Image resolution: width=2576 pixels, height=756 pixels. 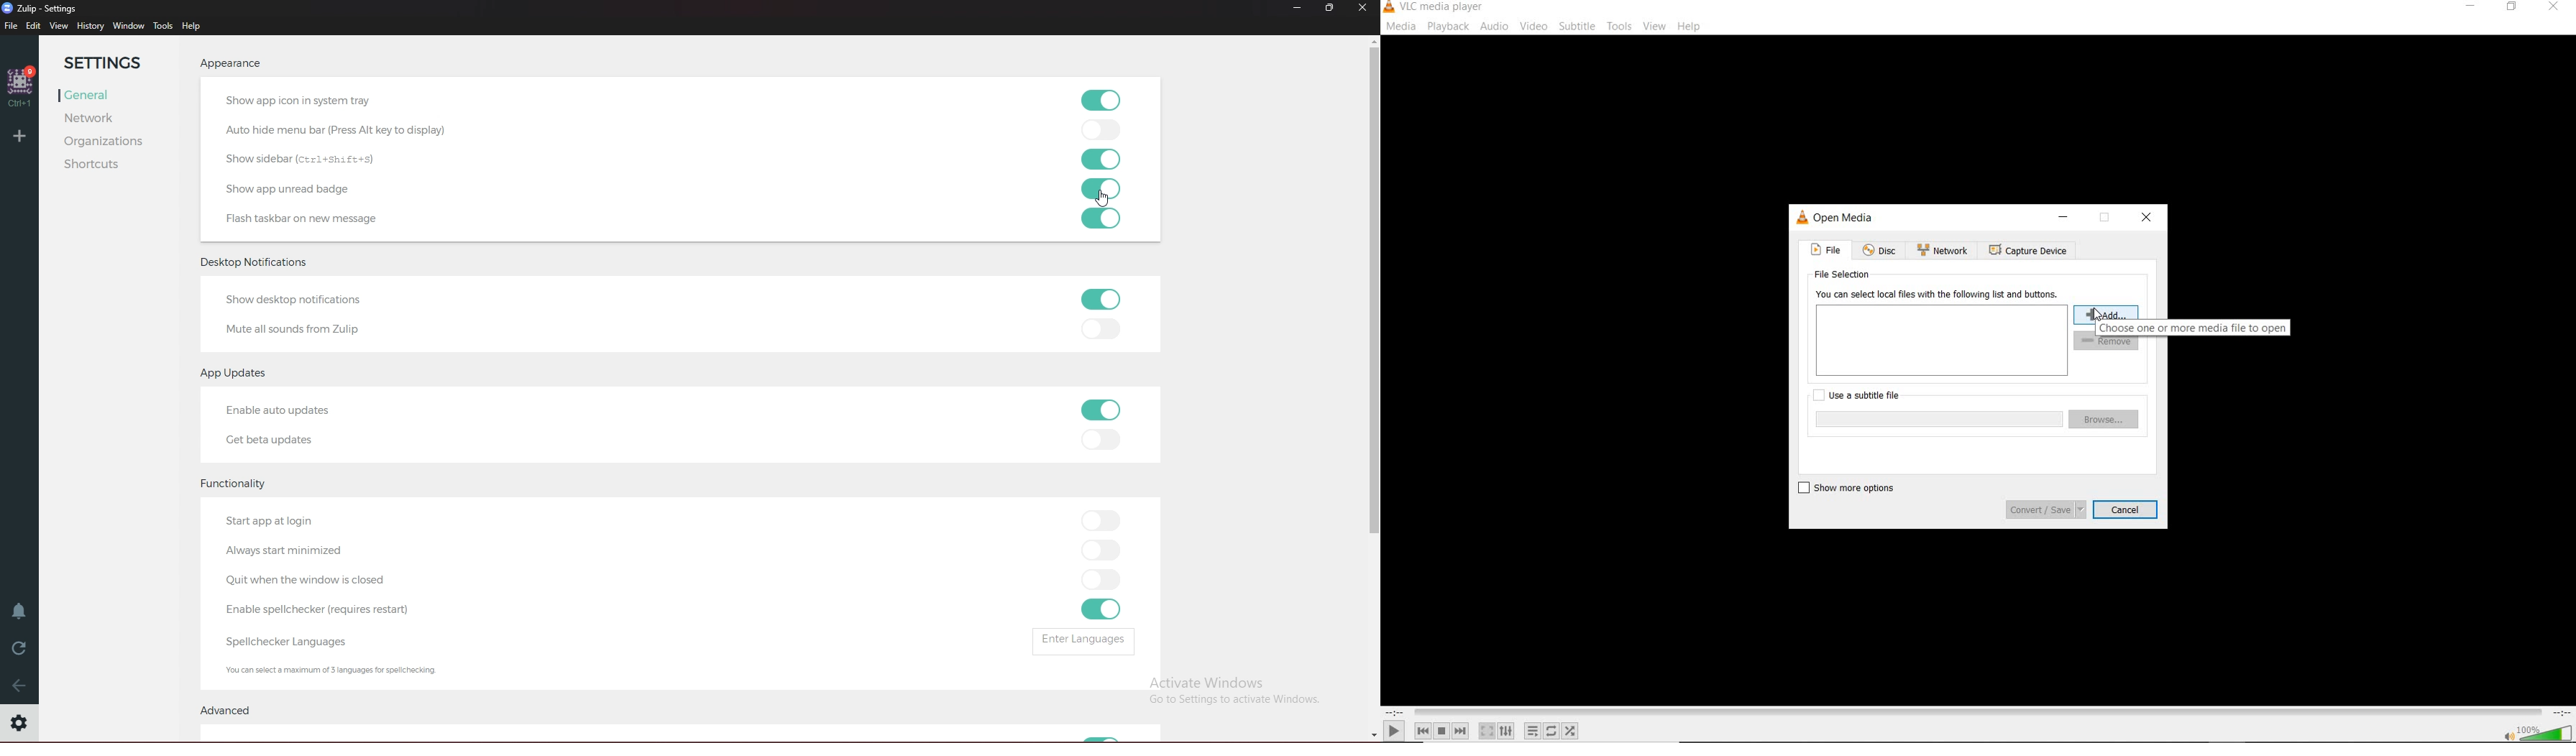 What do you see at coordinates (319, 580) in the screenshot?
I see `Quit when the window is closed` at bounding box center [319, 580].